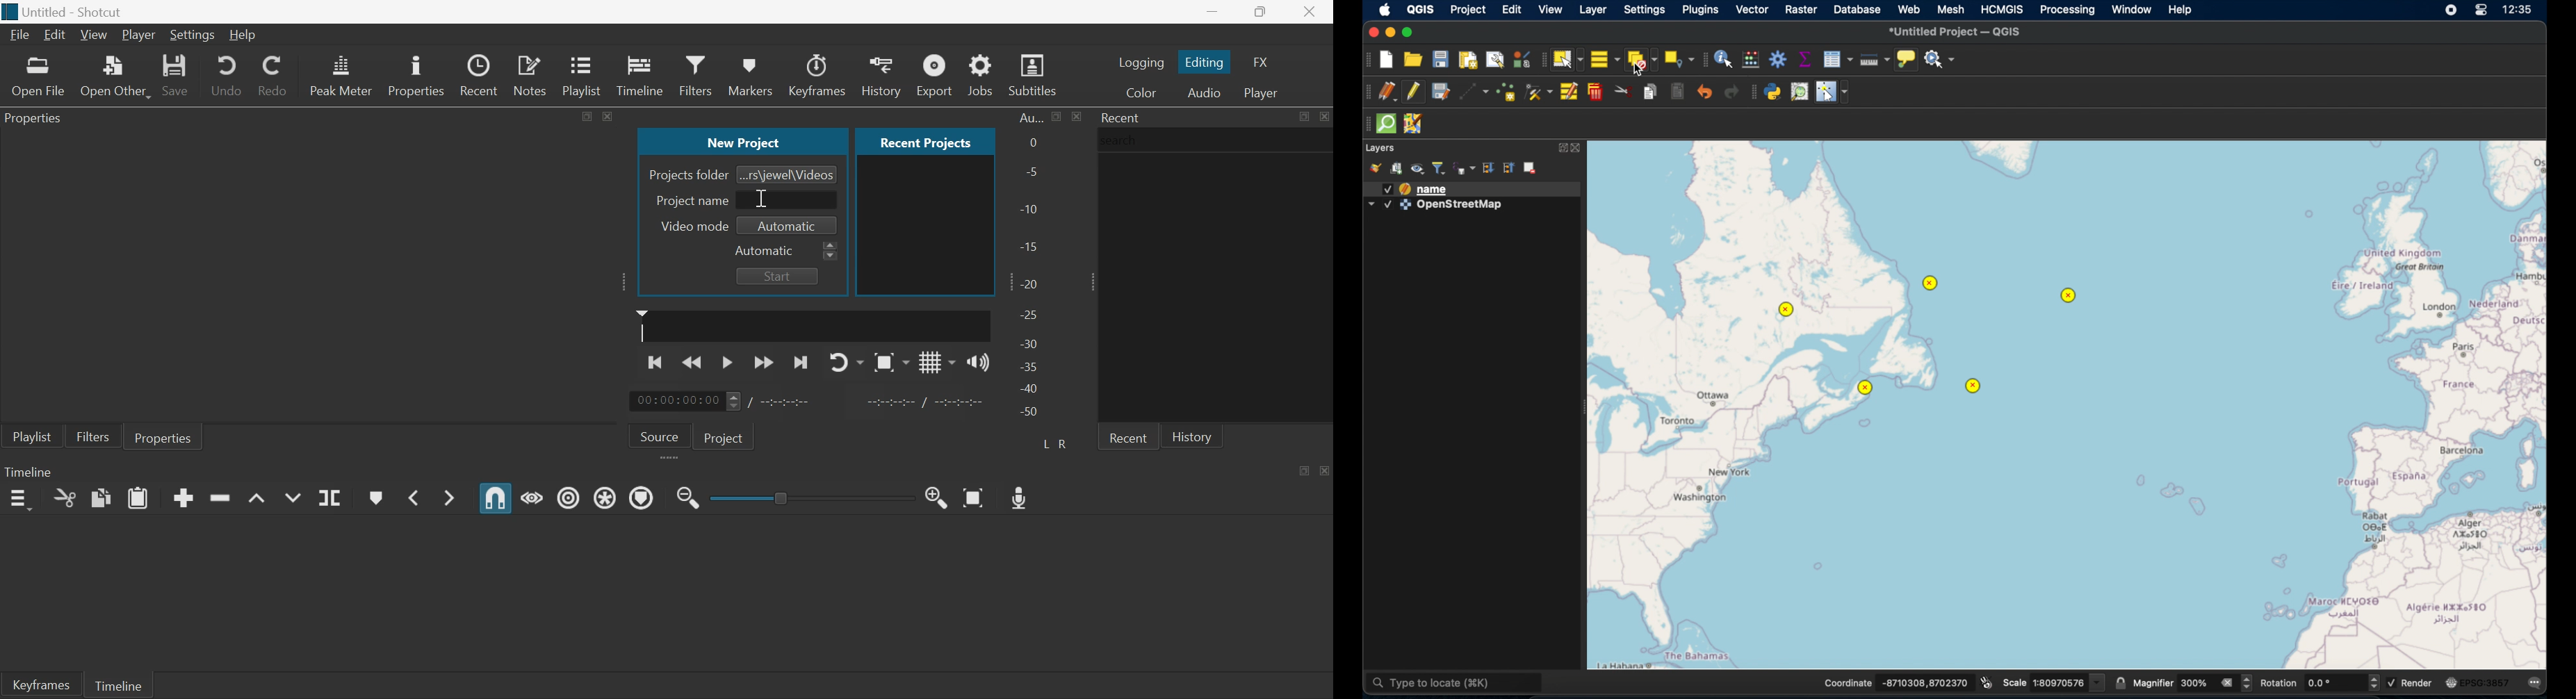  I want to click on modify attributes, so click(1571, 92).